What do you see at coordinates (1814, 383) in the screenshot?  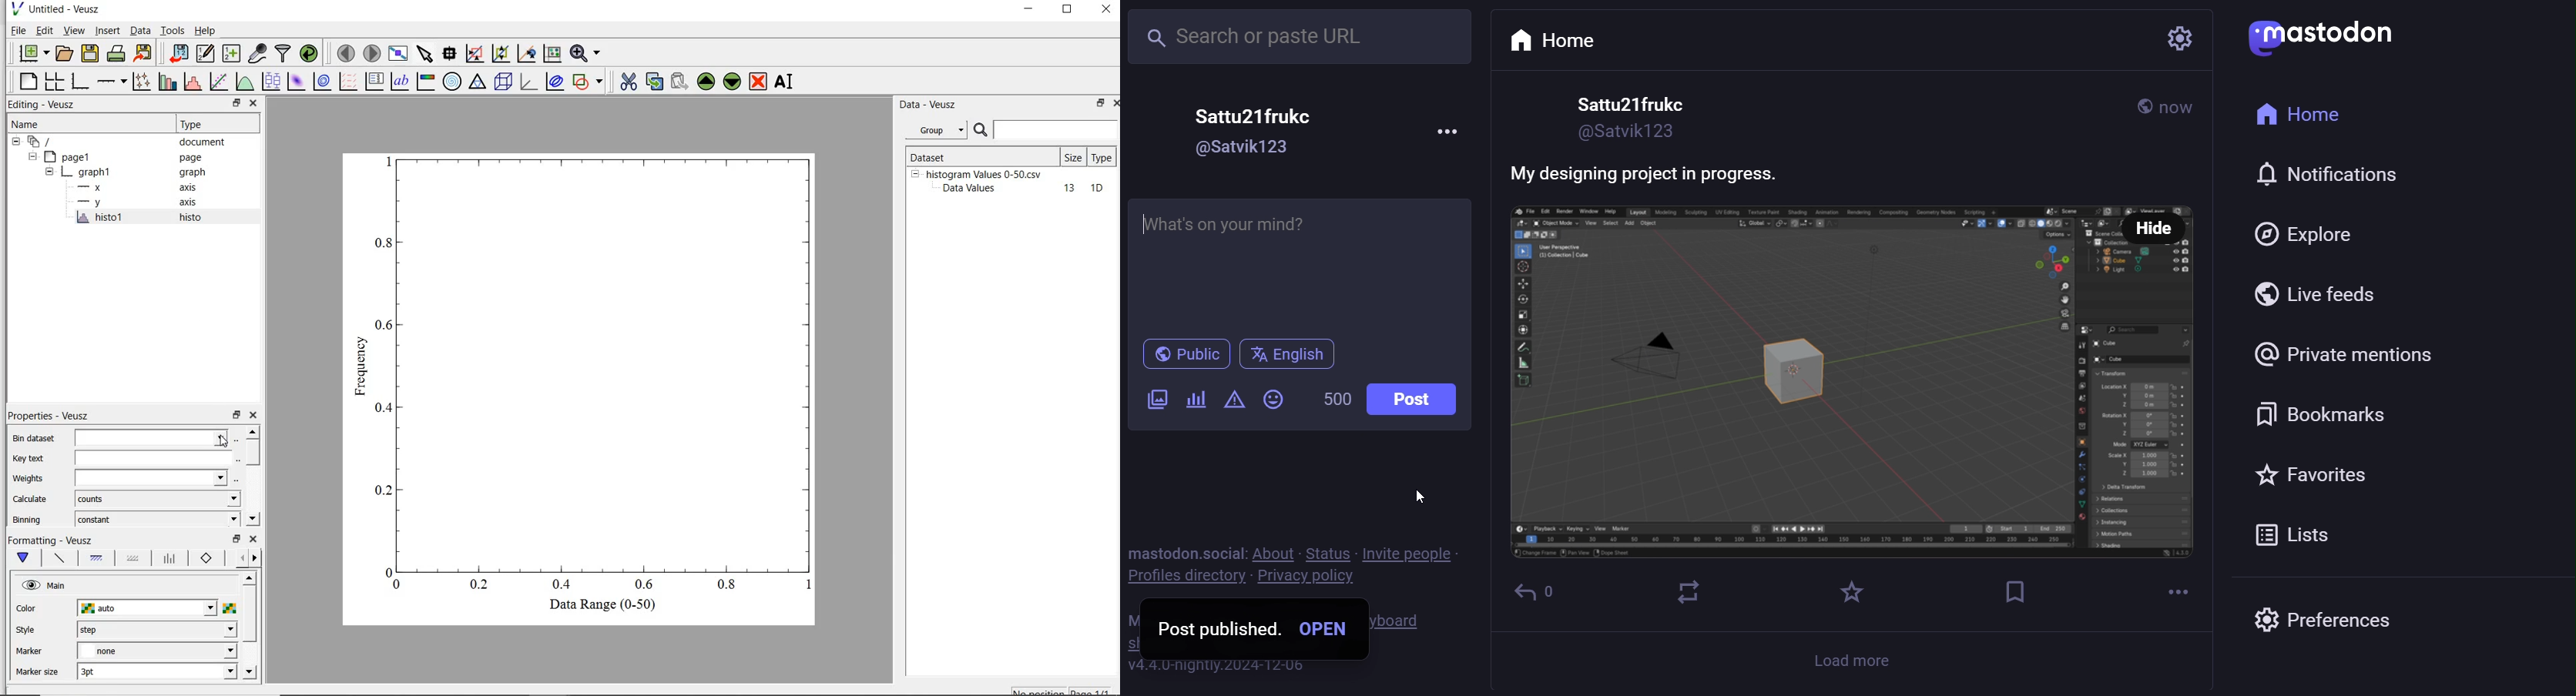 I see `behind the scenes look` at bounding box center [1814, 383].